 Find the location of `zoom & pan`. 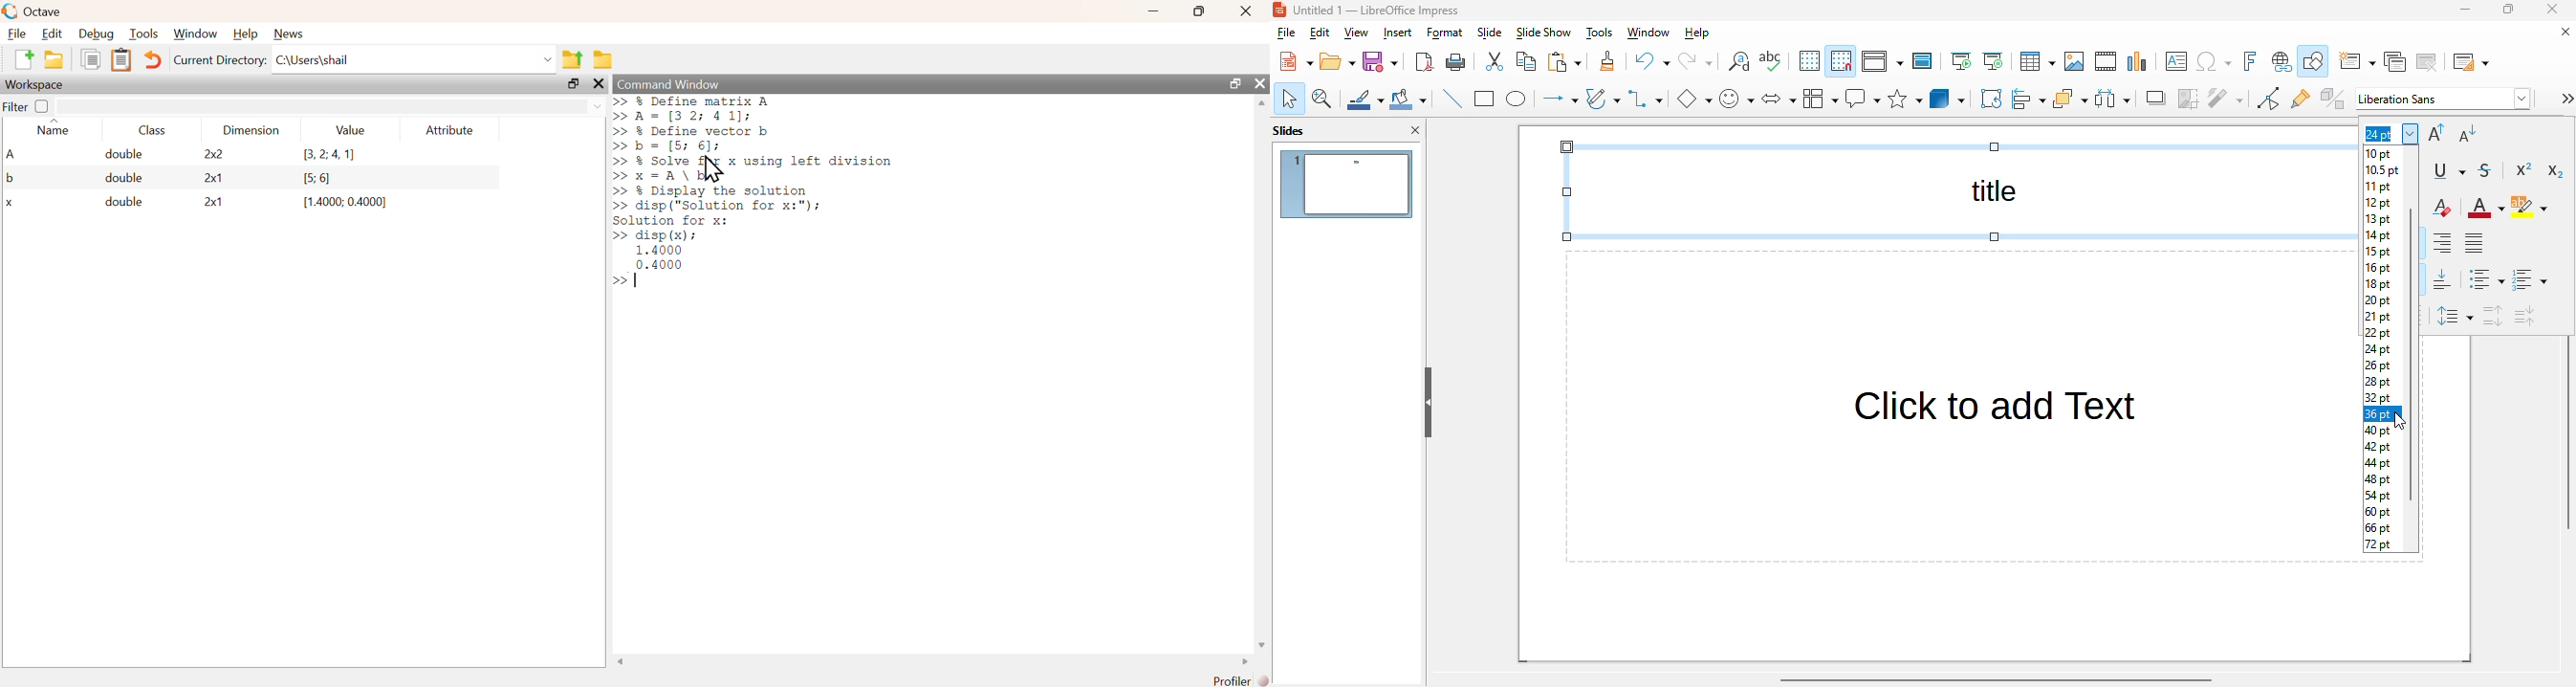

zoom & pan is located at coordinates (1322, 99).